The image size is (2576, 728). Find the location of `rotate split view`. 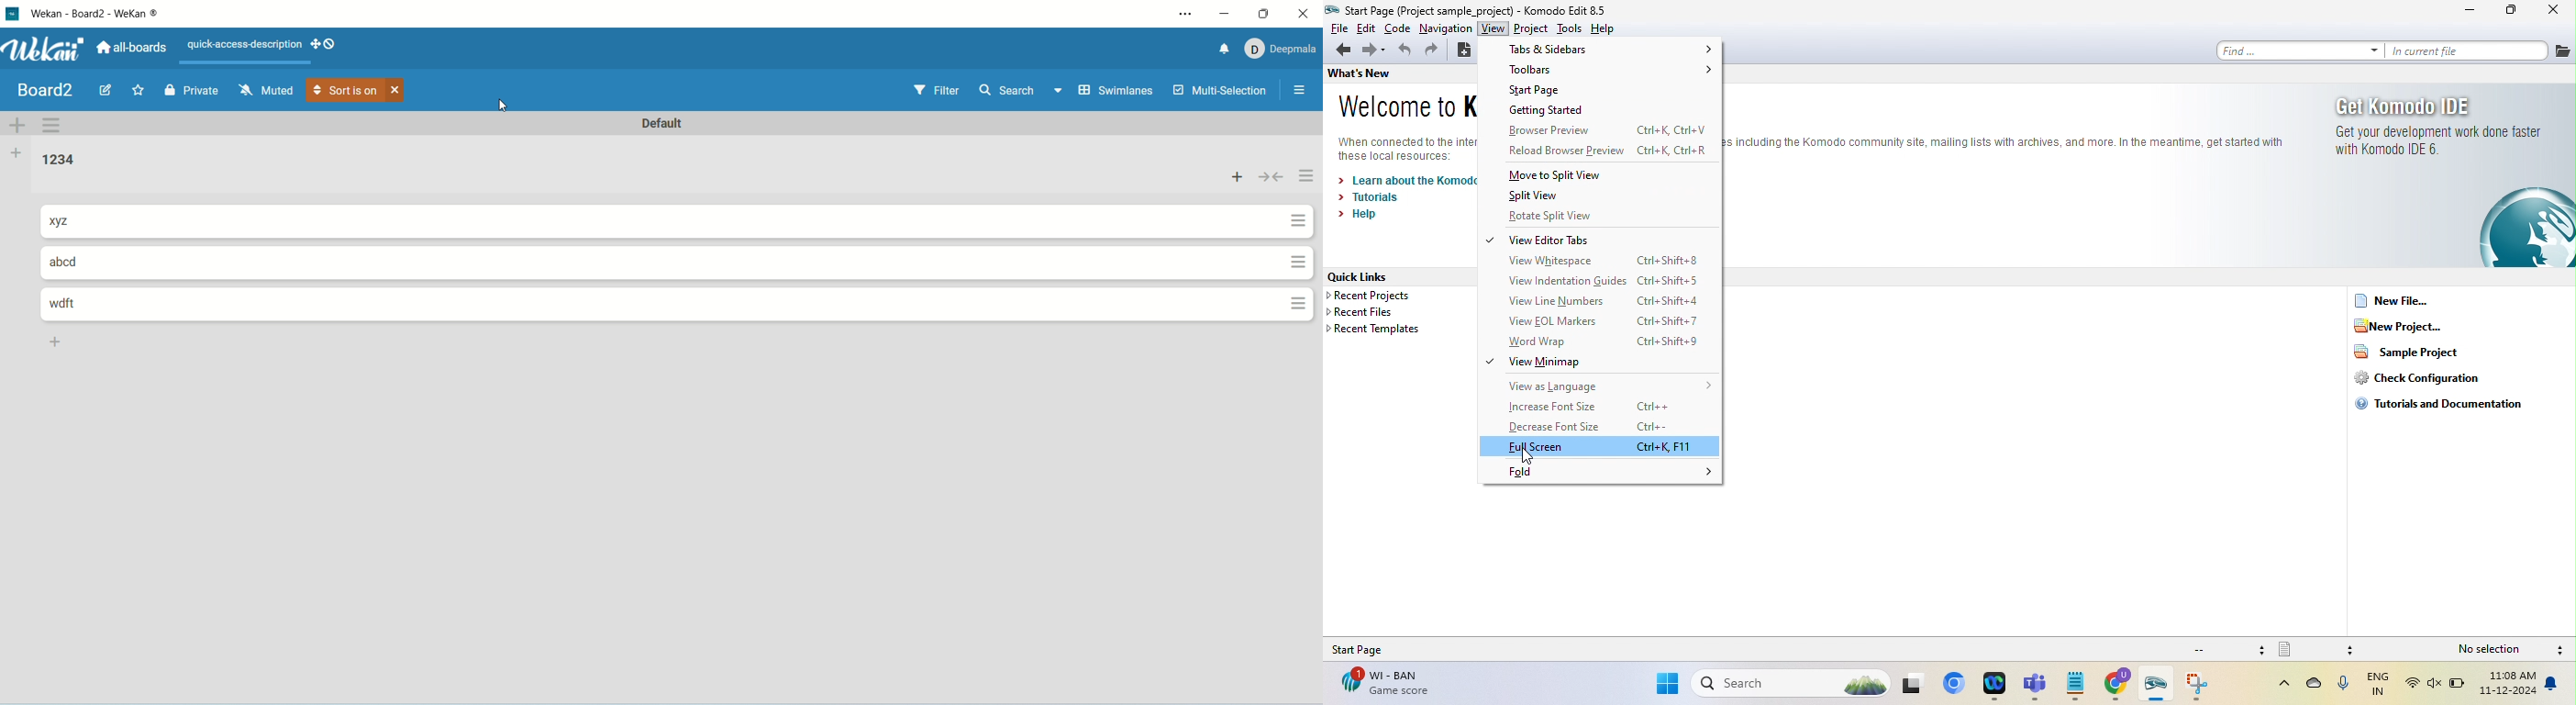

rotate split view is located at coordinates (1557, 216).